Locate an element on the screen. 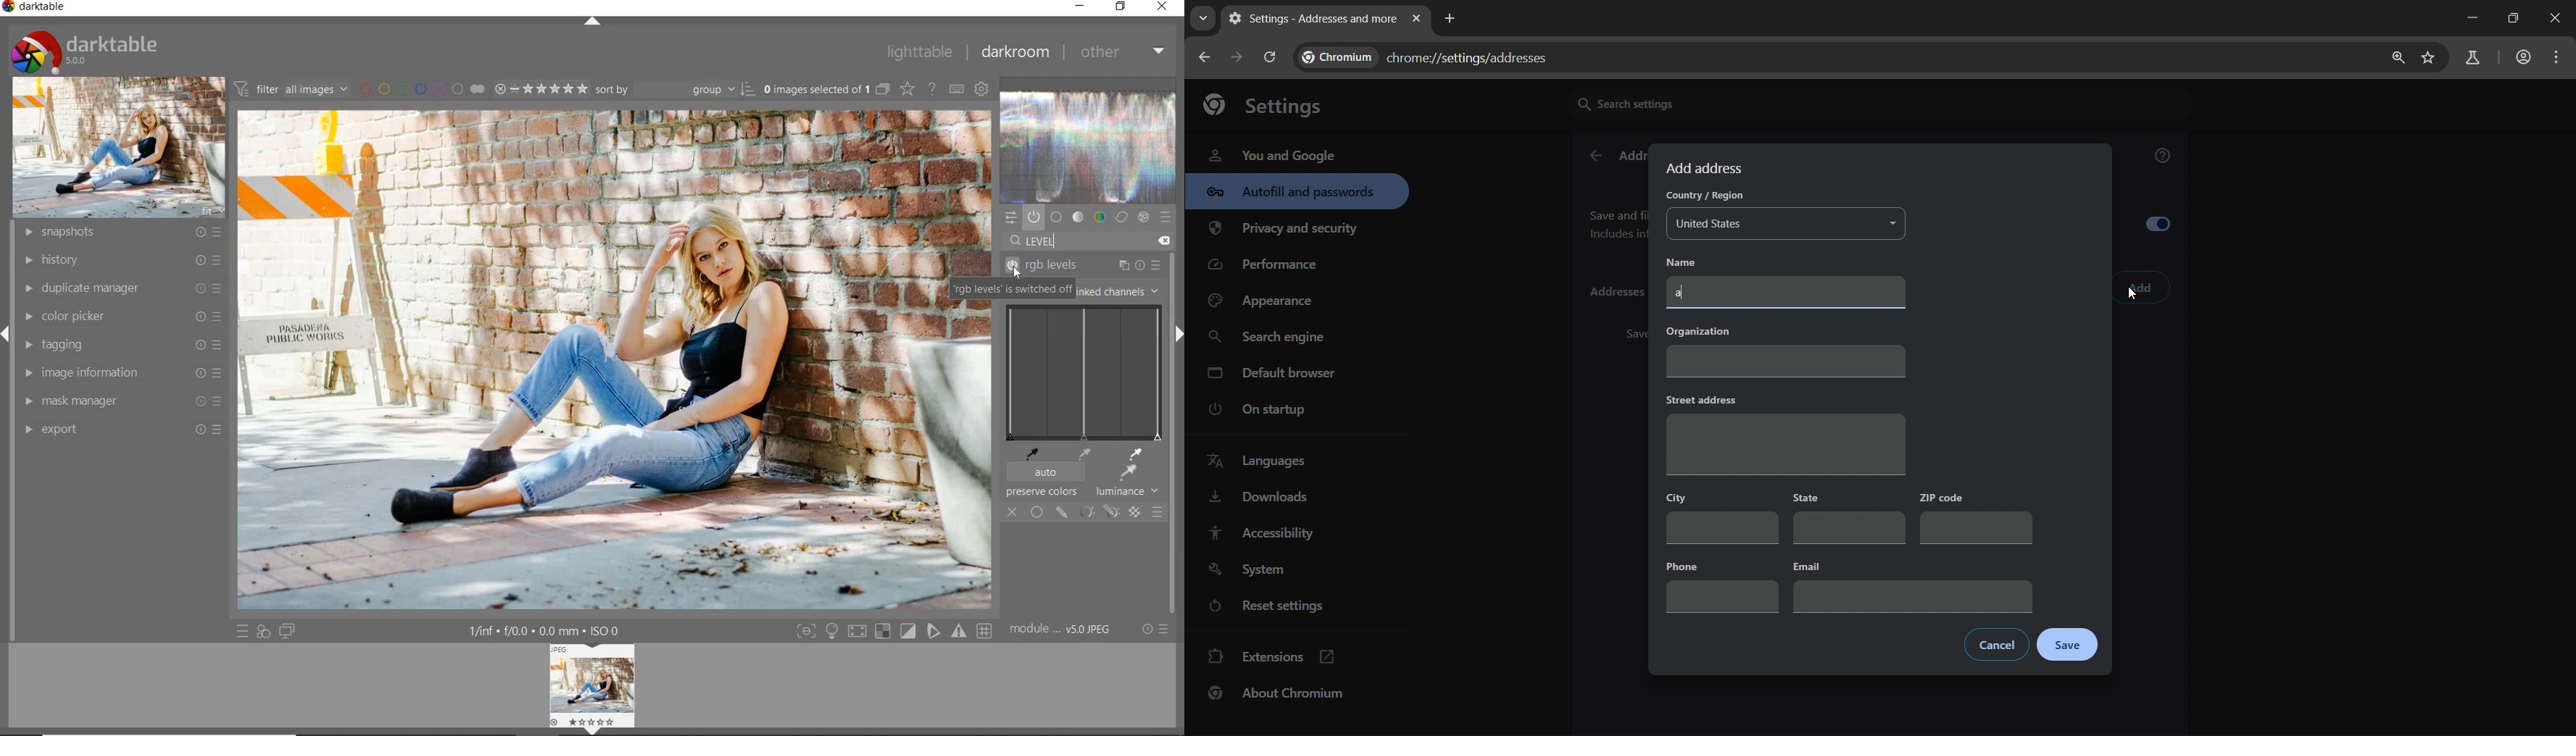 The image size is (2576, 756). snapshots is located at coordinates (121, 233).